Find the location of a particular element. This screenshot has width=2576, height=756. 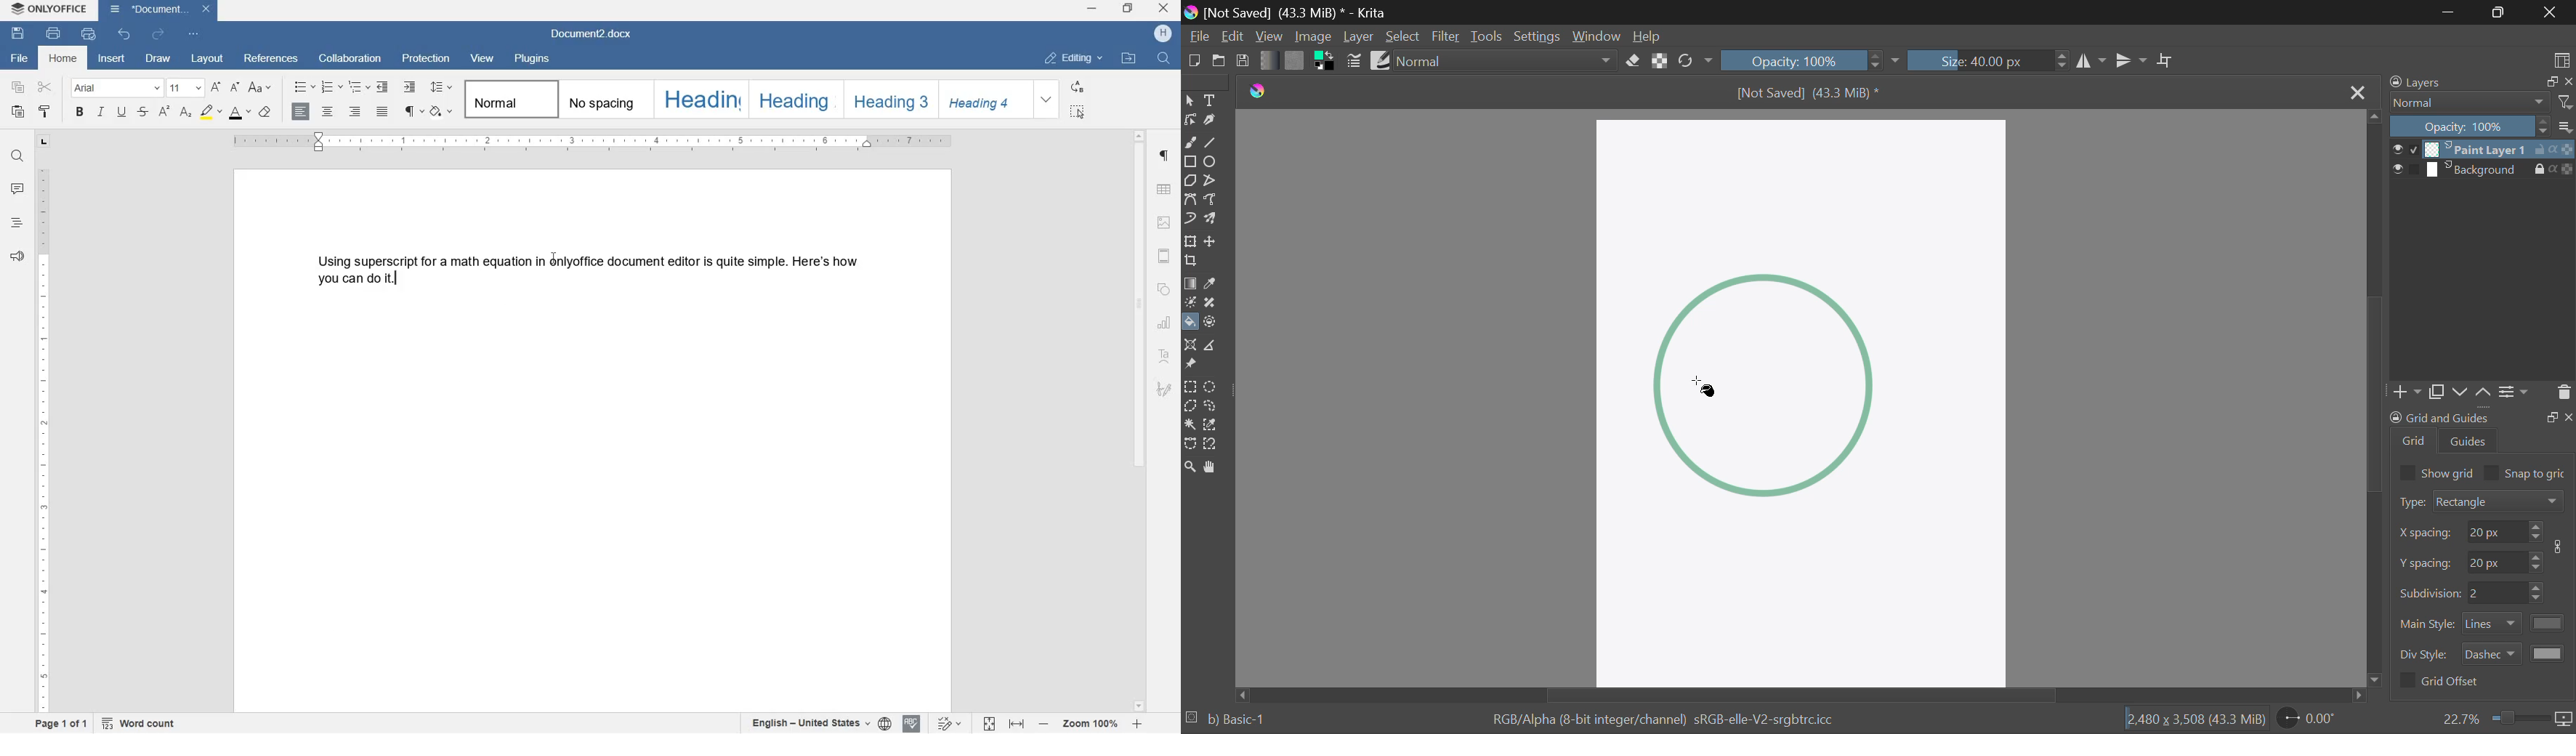

Smart Patch Tool is located at coordinates (1211, 303).